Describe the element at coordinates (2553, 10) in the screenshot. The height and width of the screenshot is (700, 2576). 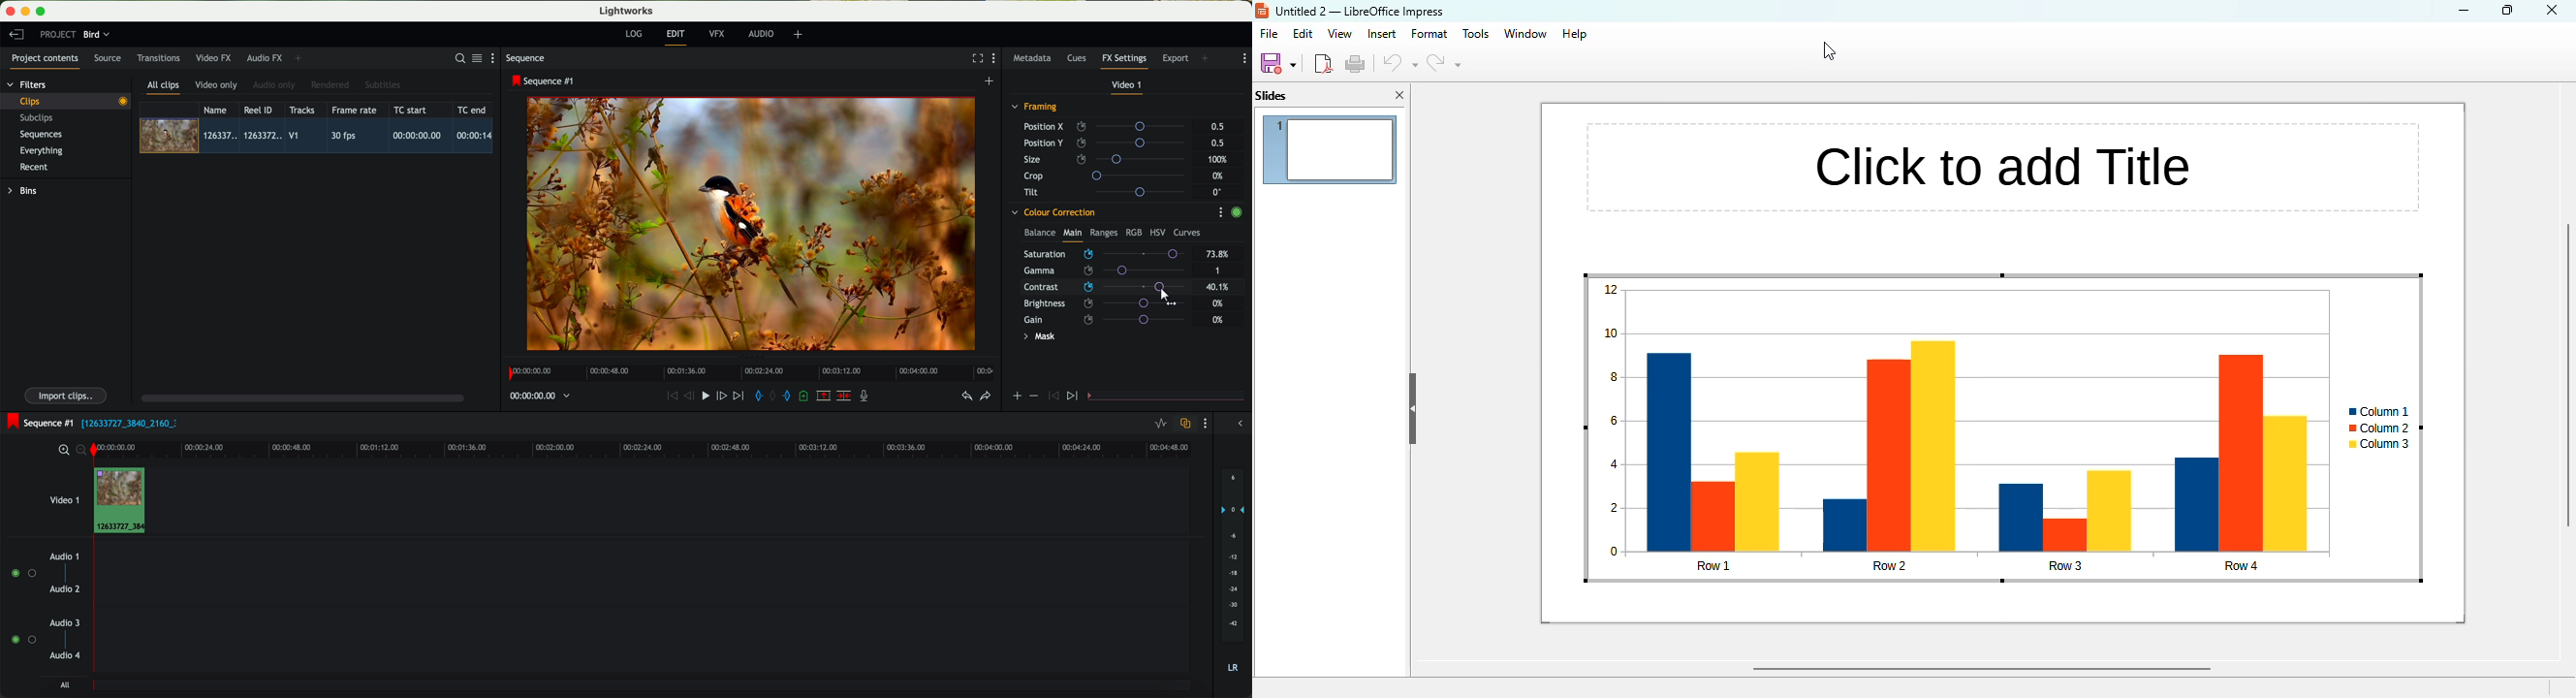
I see `close` at that location.